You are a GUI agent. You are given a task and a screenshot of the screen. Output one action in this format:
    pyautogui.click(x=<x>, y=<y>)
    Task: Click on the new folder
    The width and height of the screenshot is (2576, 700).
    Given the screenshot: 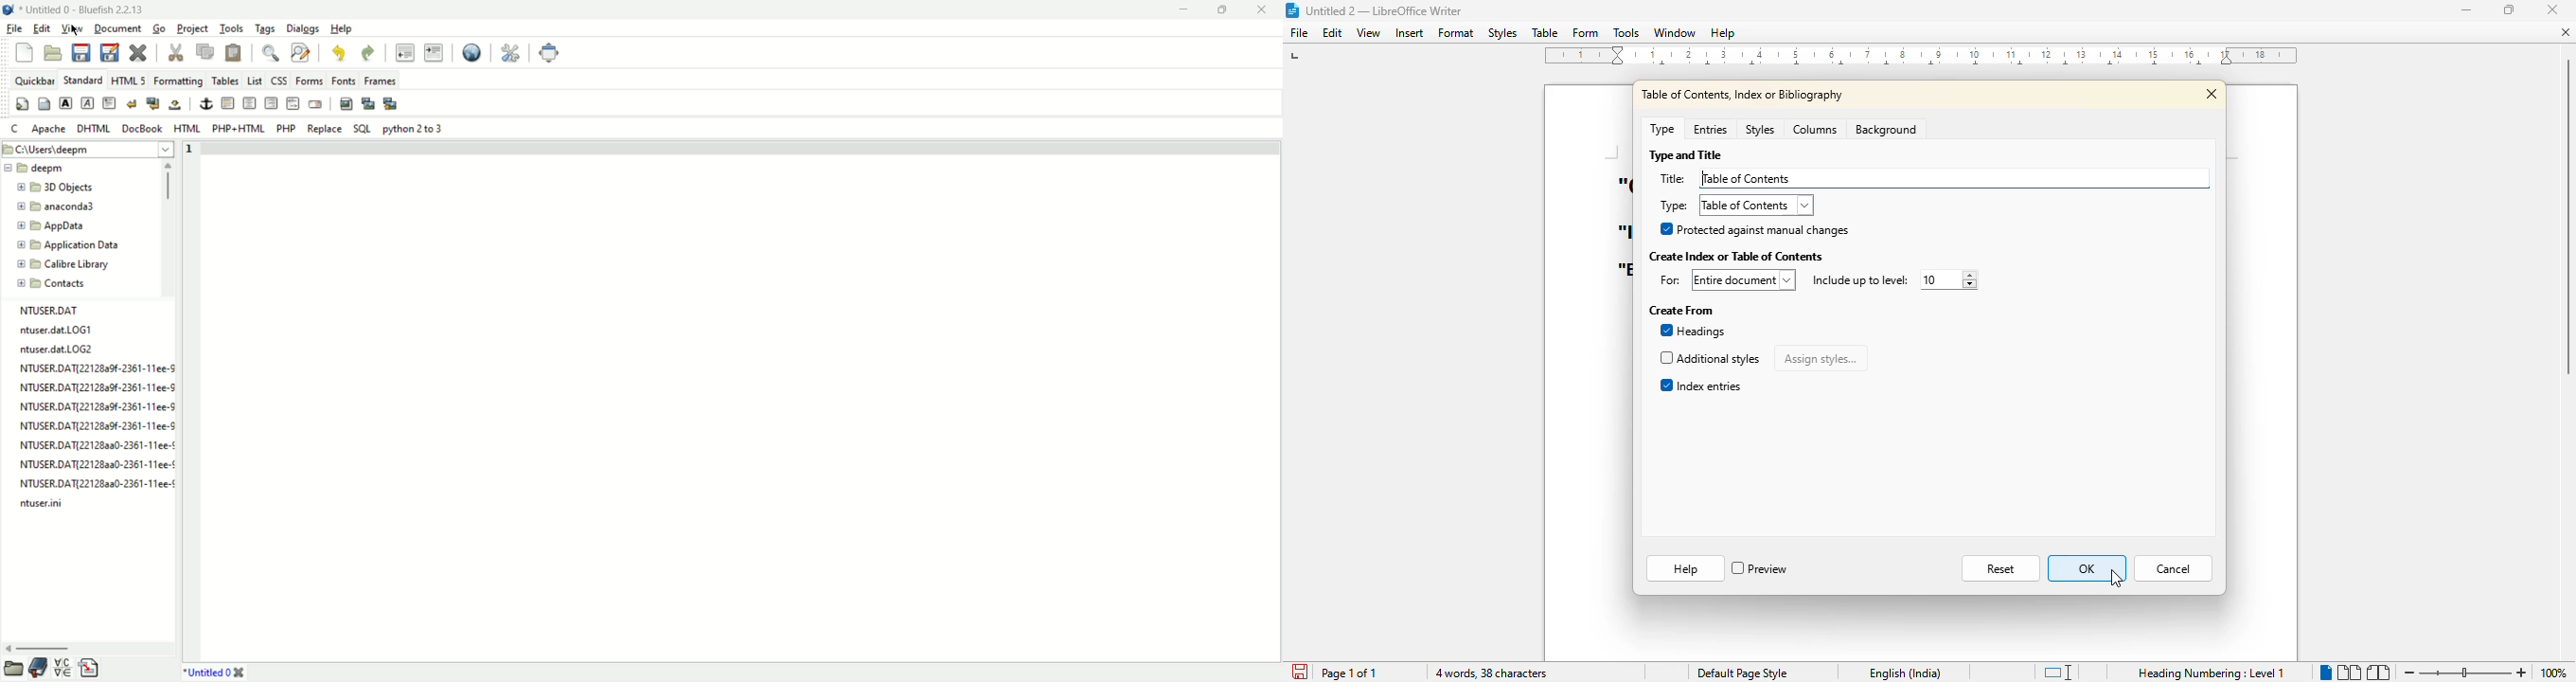 What is the action you would take?
    pyautogui.click(x=52, y=168)
    